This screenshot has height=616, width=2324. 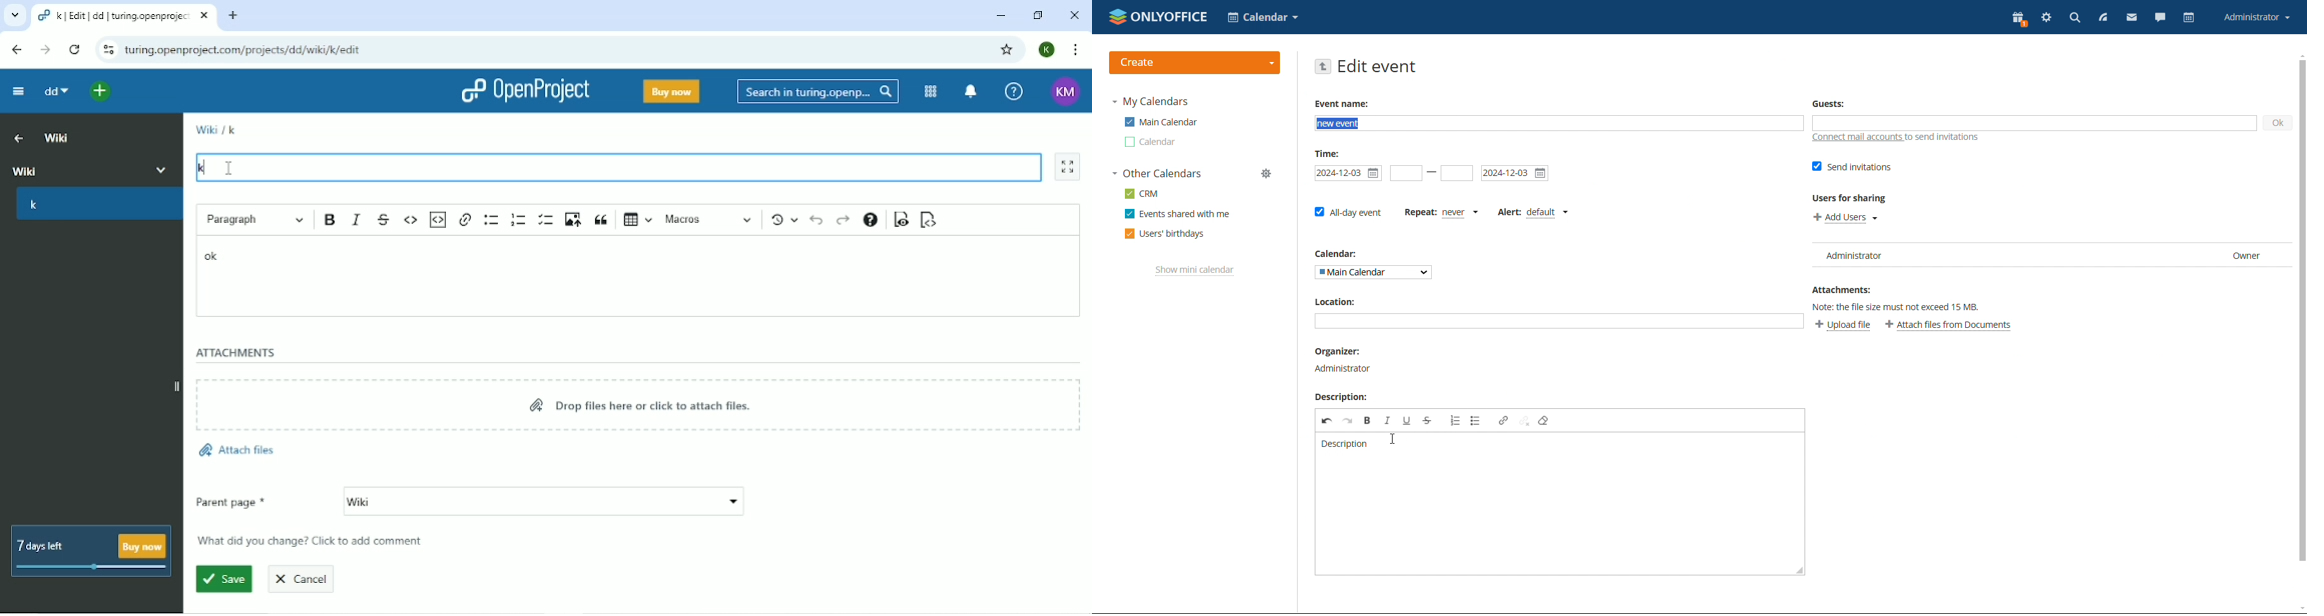 I want to click on To notification center, so click(x=972, y=91).